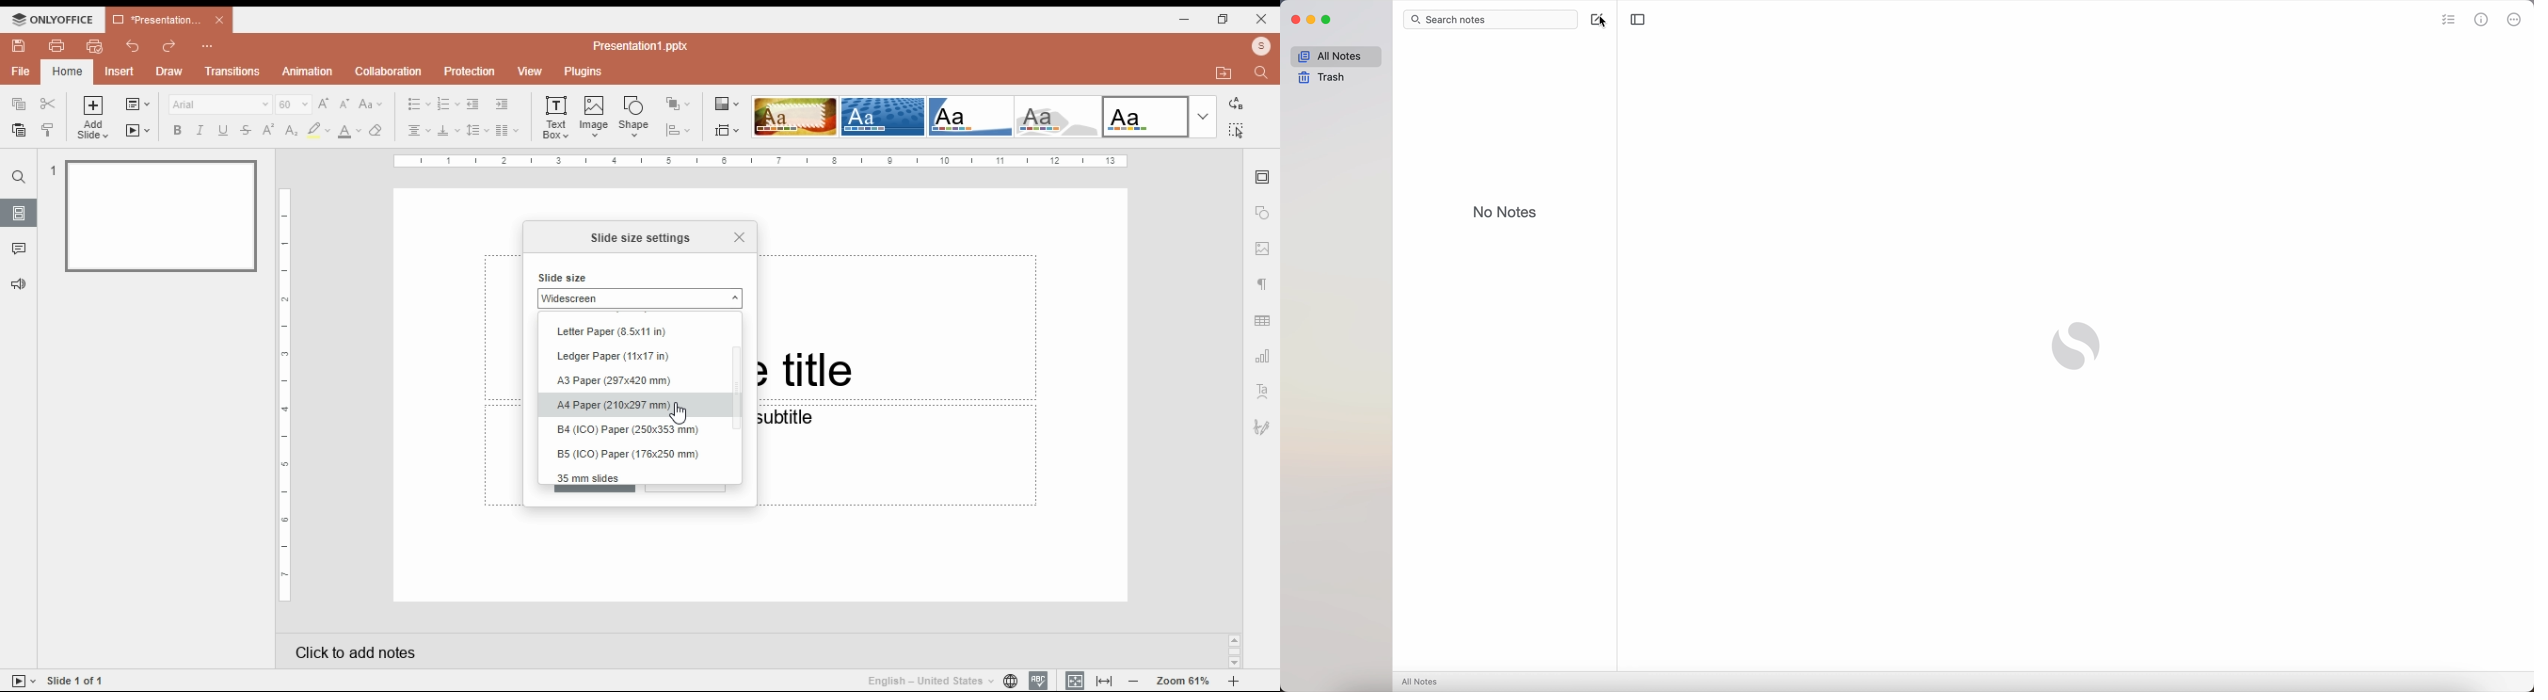 The height and width of the screenshot is (700, 2548). Describe the element at coordinates (635, 116) in the screenshot. I see `insert shape` at that location.